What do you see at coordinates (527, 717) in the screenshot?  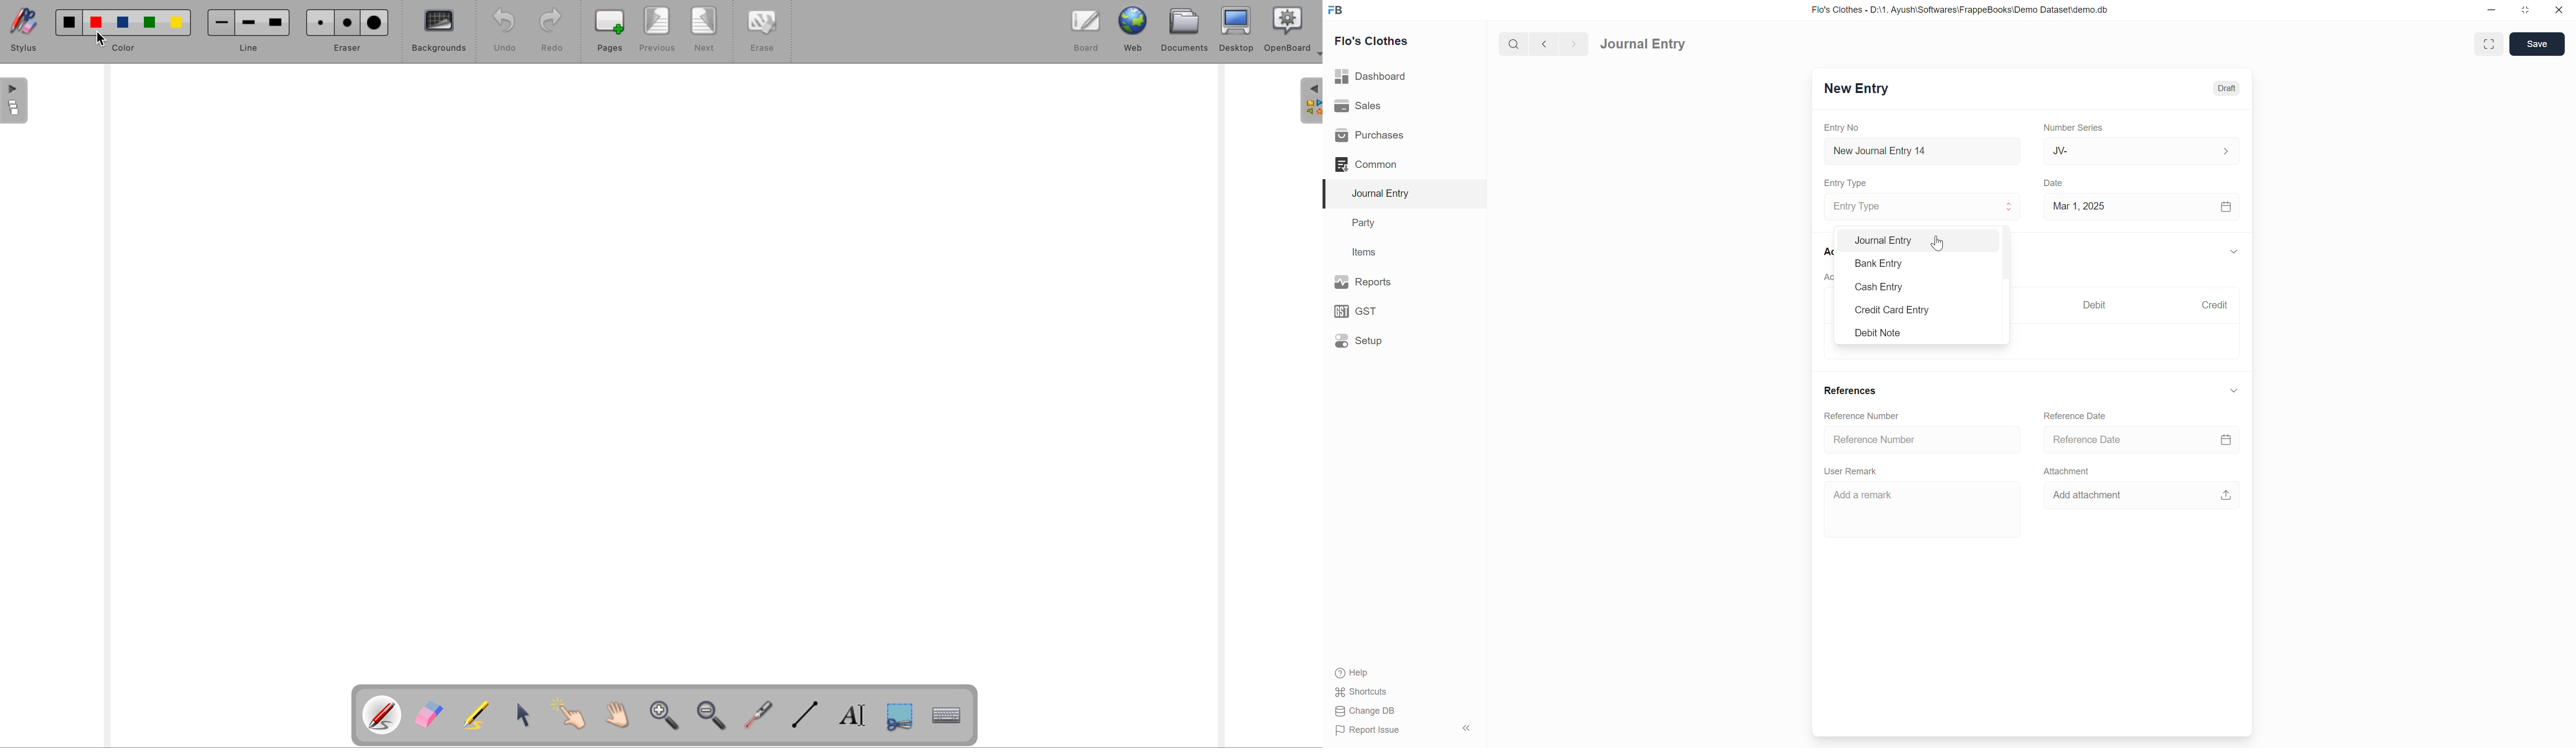 I see `select and modify` at bounding box center [527, 717].